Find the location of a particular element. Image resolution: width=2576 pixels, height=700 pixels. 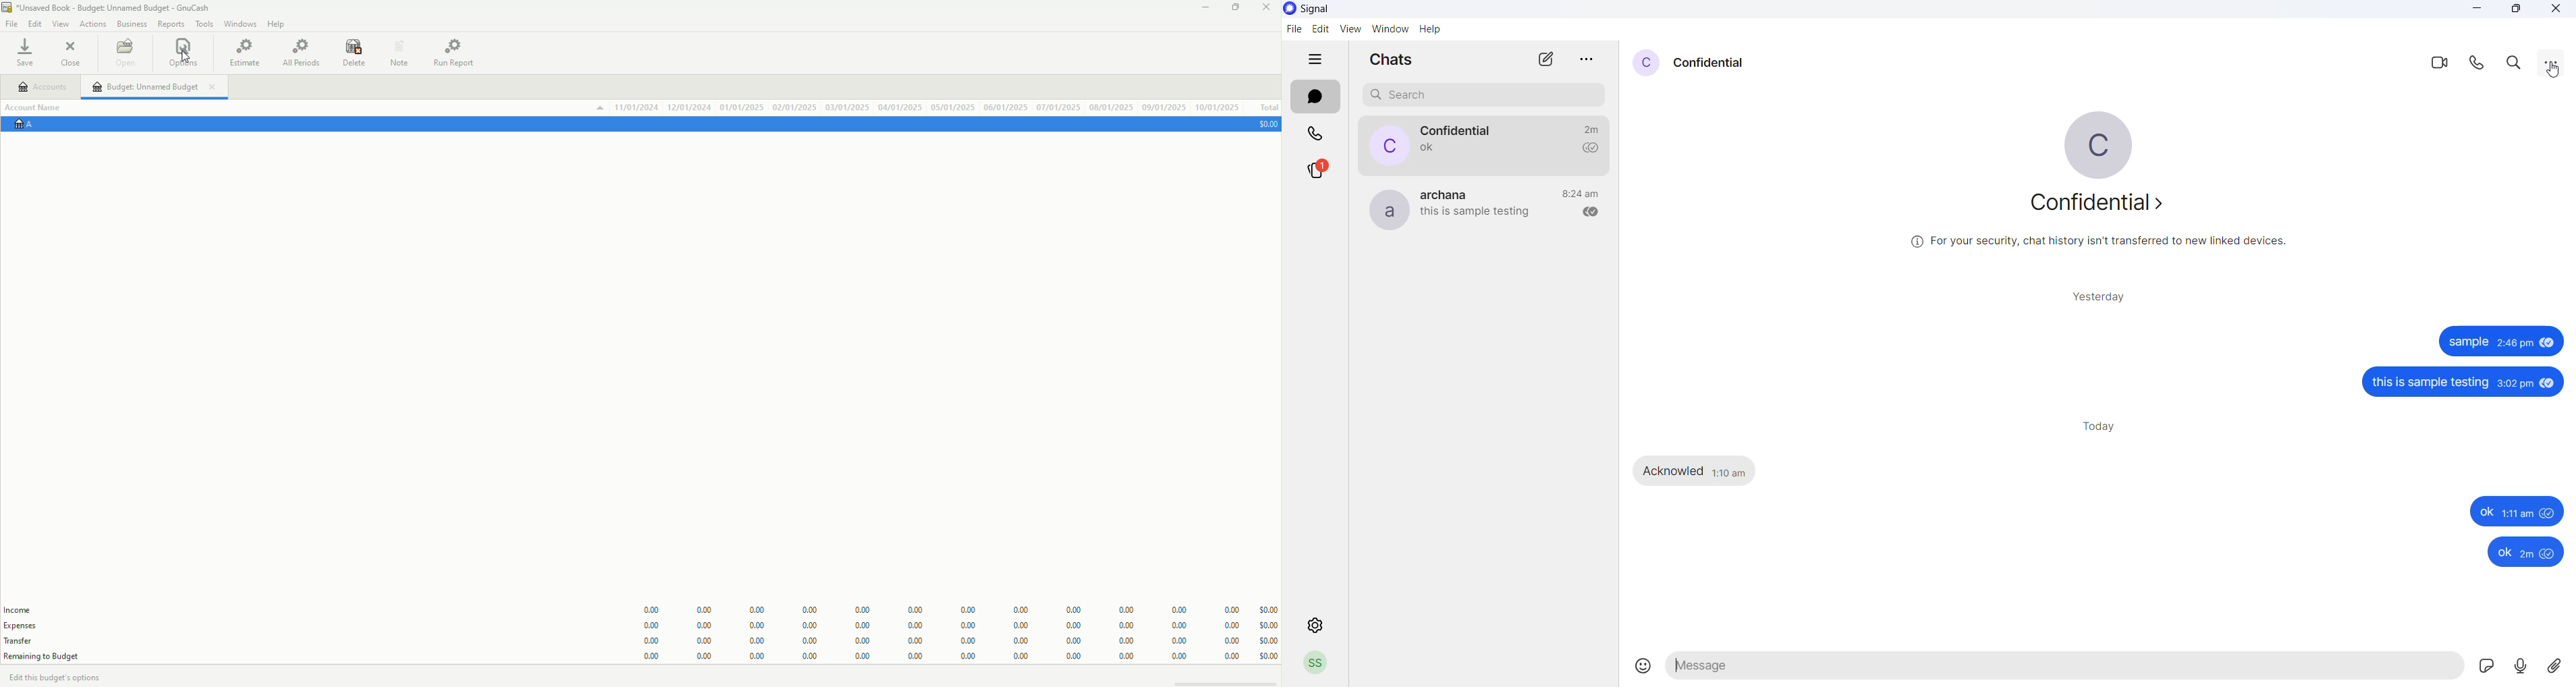

security related information is located at coordinates (2111, 244).